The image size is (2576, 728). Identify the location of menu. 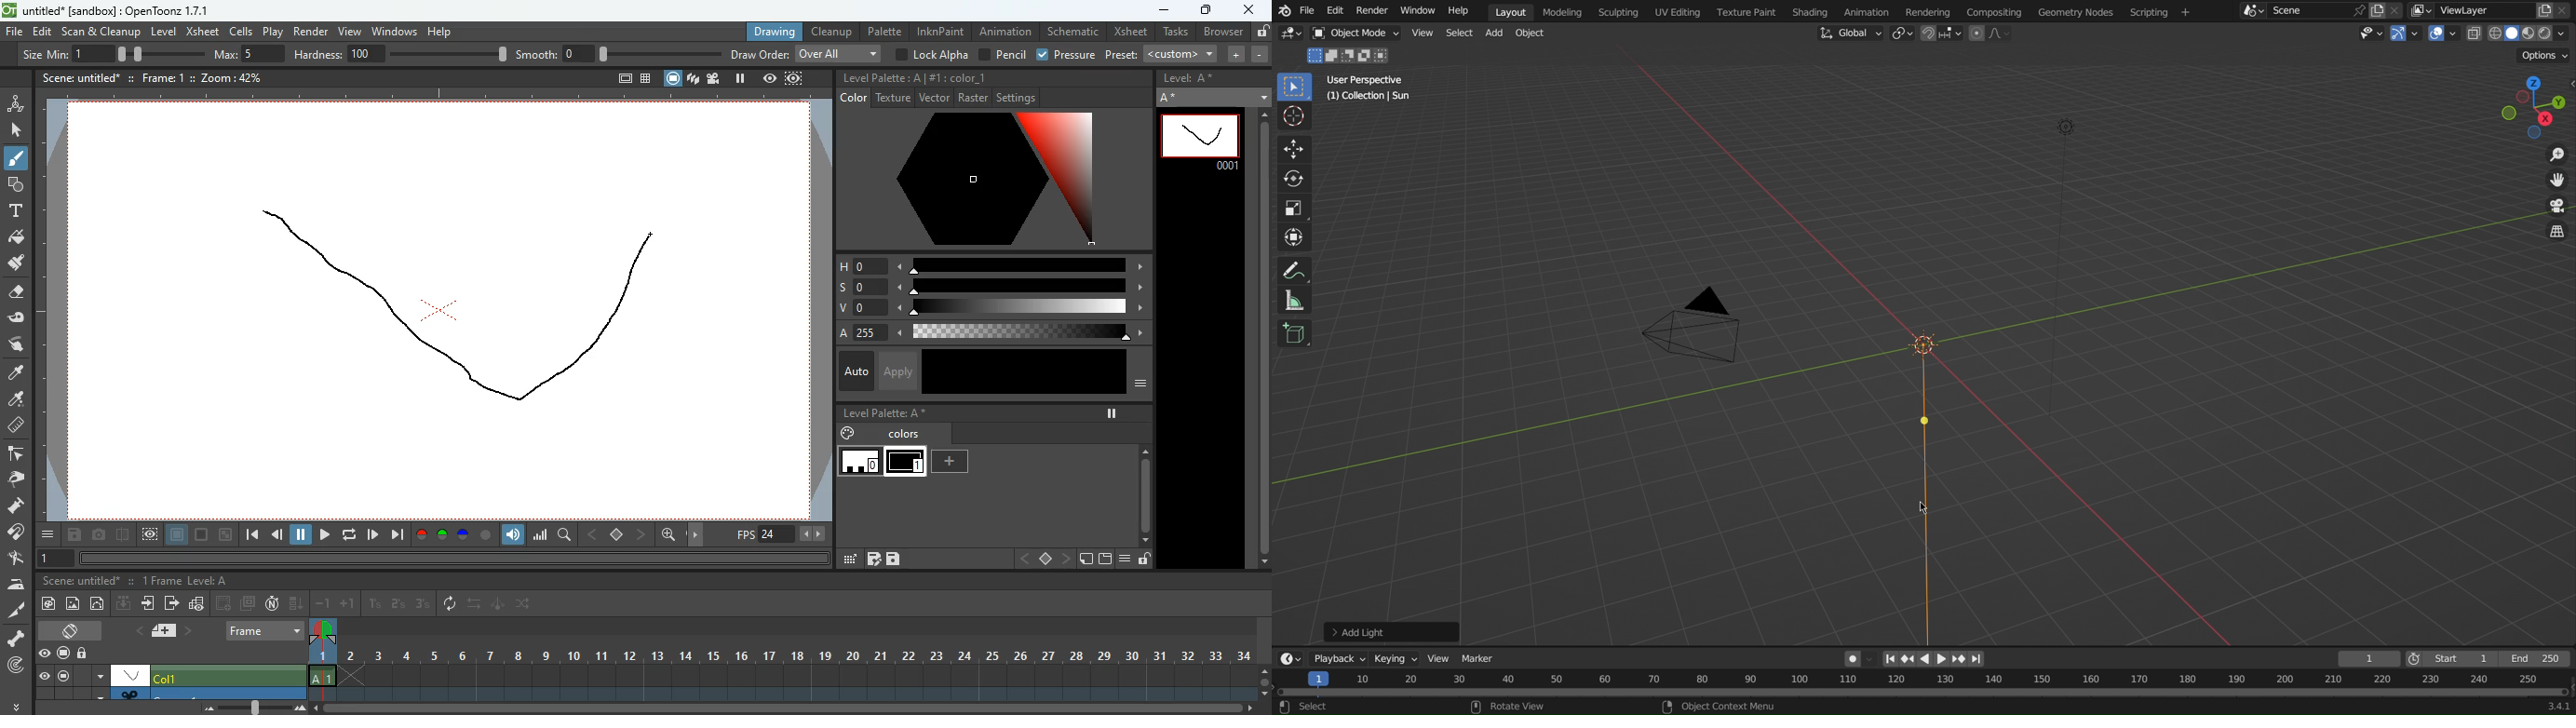
(49, 534).